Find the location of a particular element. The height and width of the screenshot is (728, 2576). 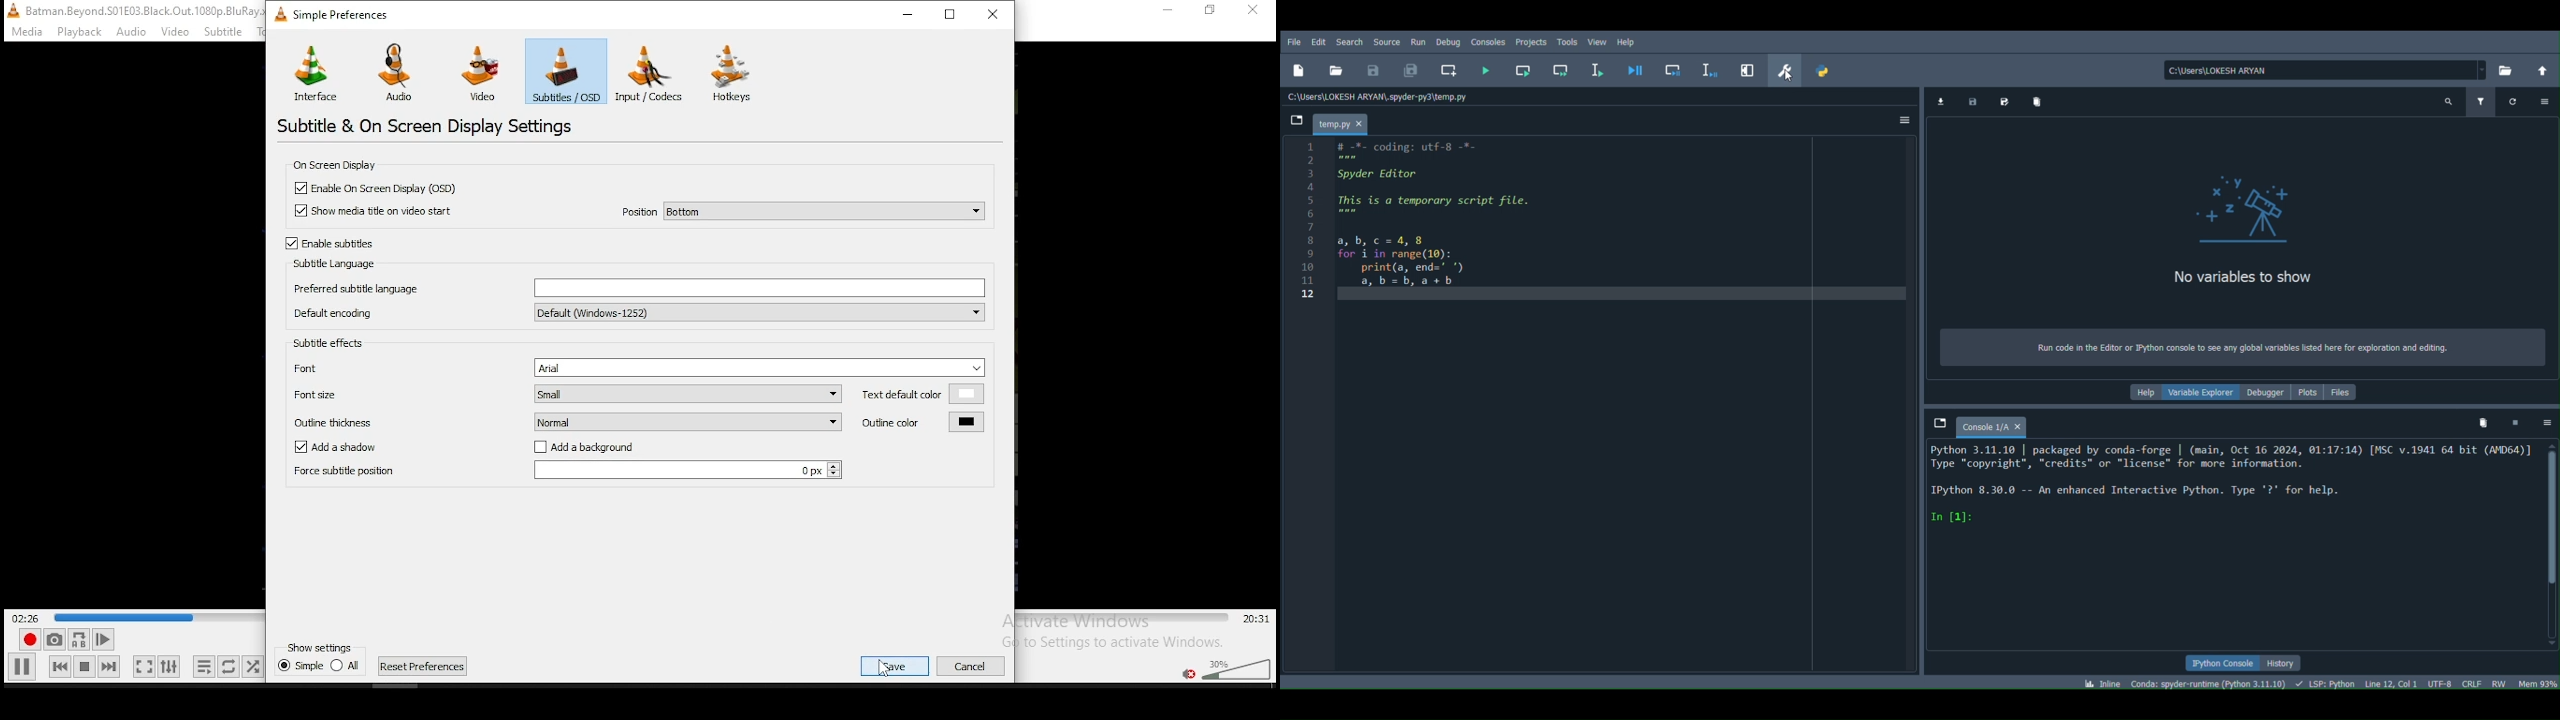

force subtitle position is located at coordinates (343, 475).